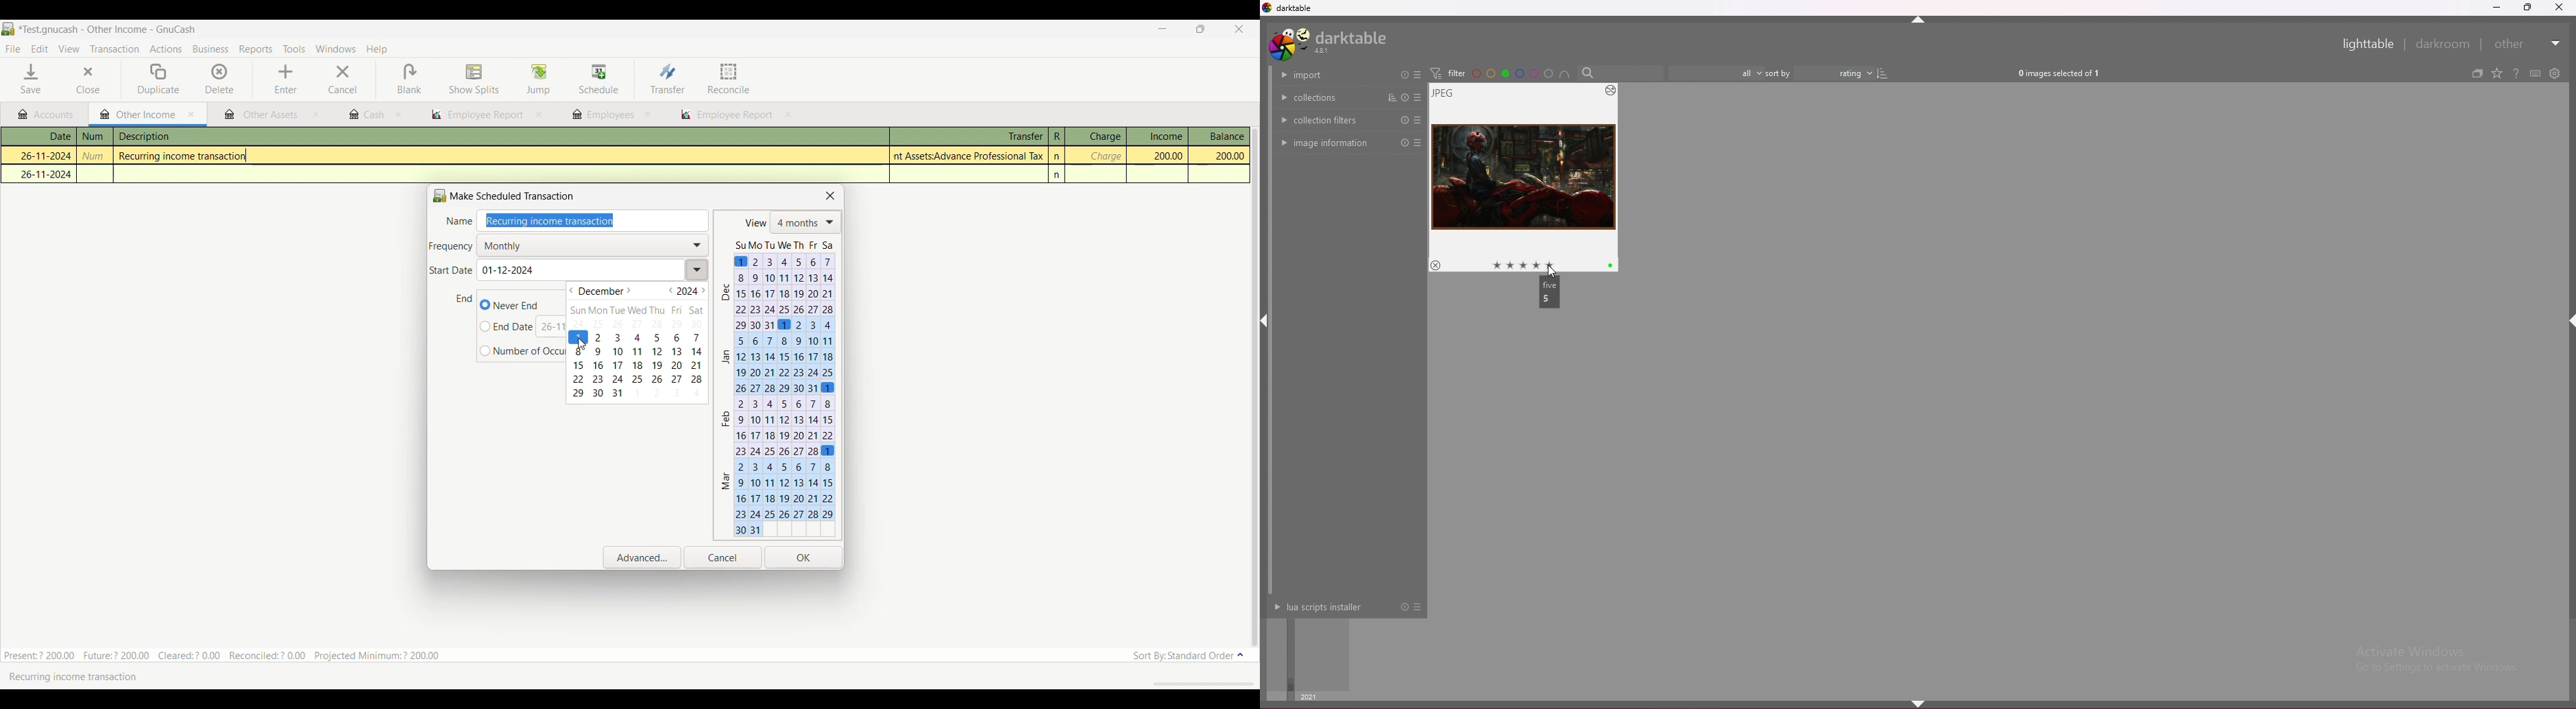 The image size is (2576, 728). I want to click on hide, so click(1915, 699).